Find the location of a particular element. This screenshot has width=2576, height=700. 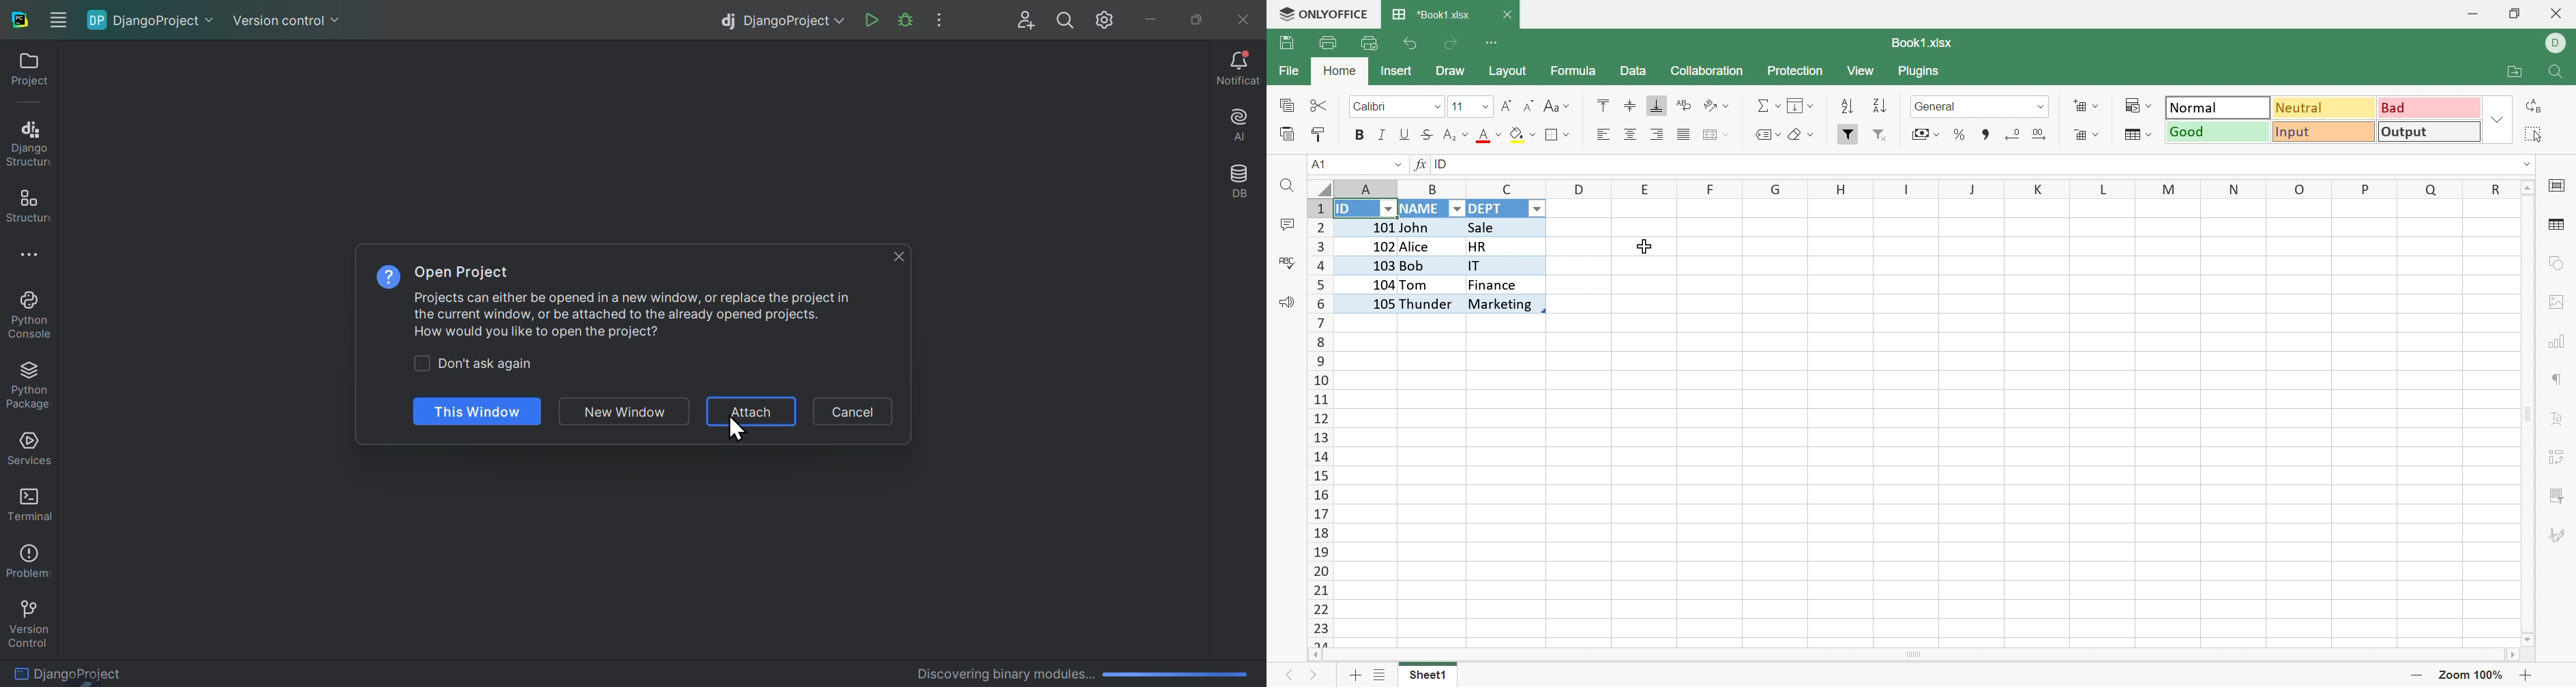

Drop Down is located at coordinates (2495, 120).